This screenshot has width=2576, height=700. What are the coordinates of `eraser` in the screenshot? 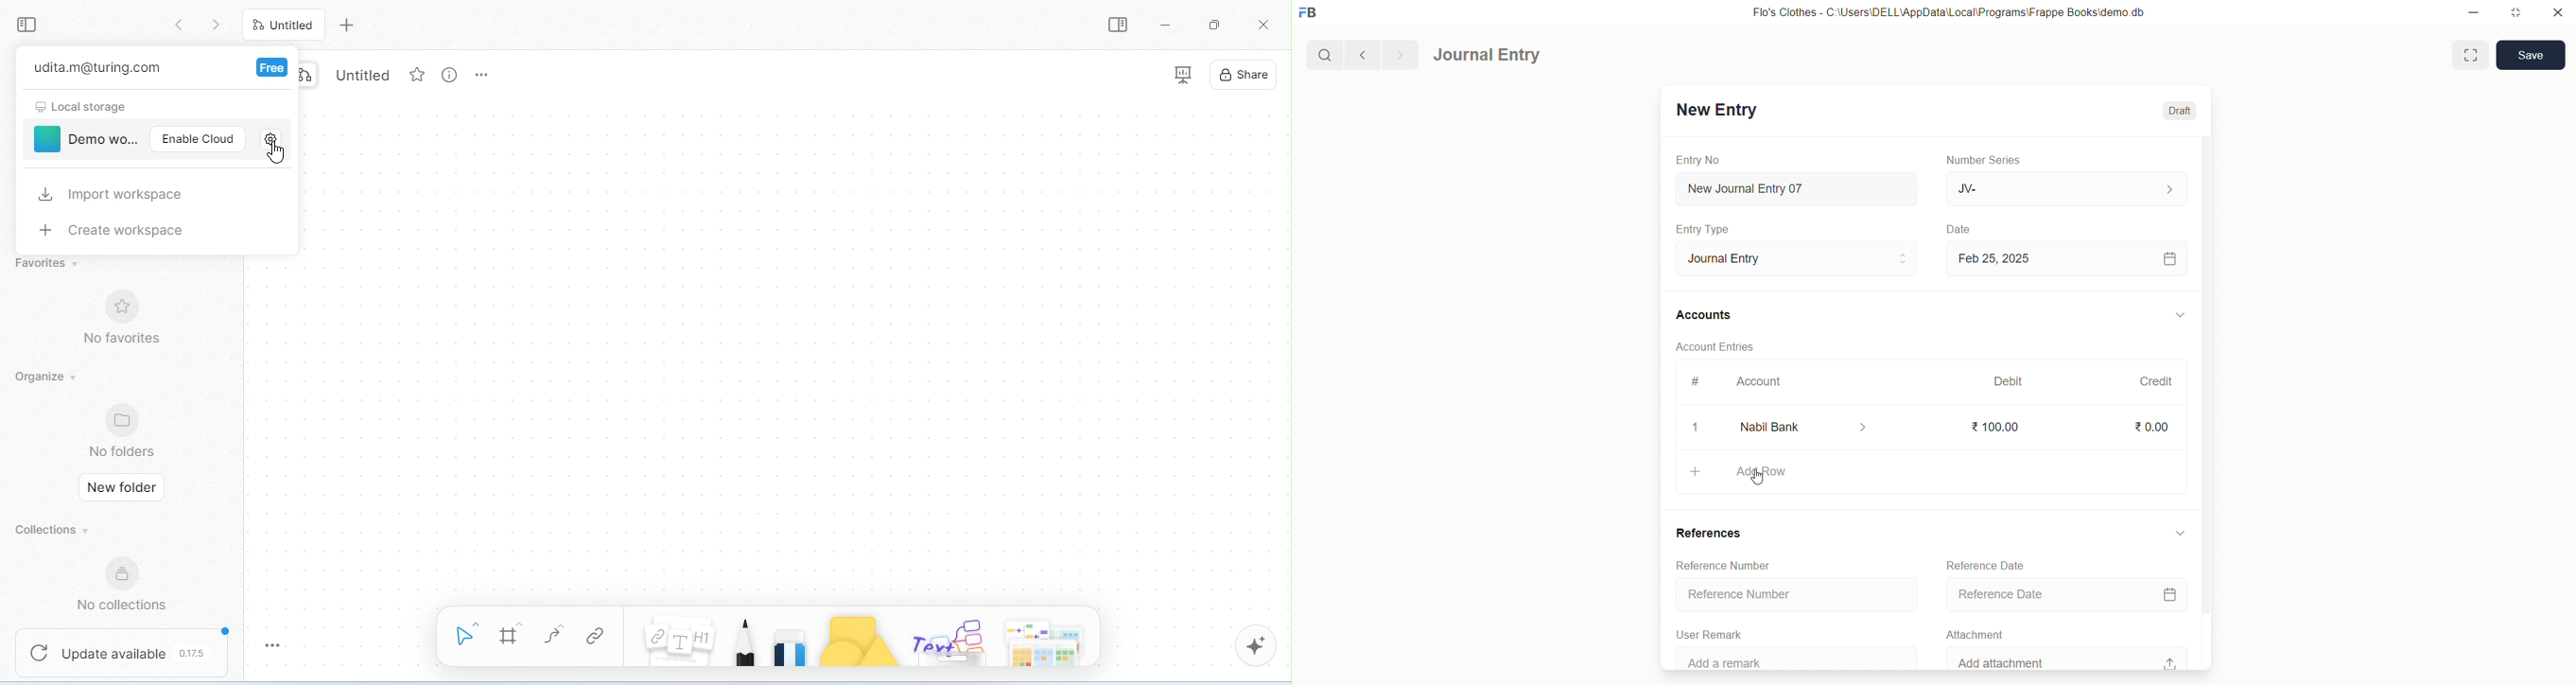 It's located at (793, 646).